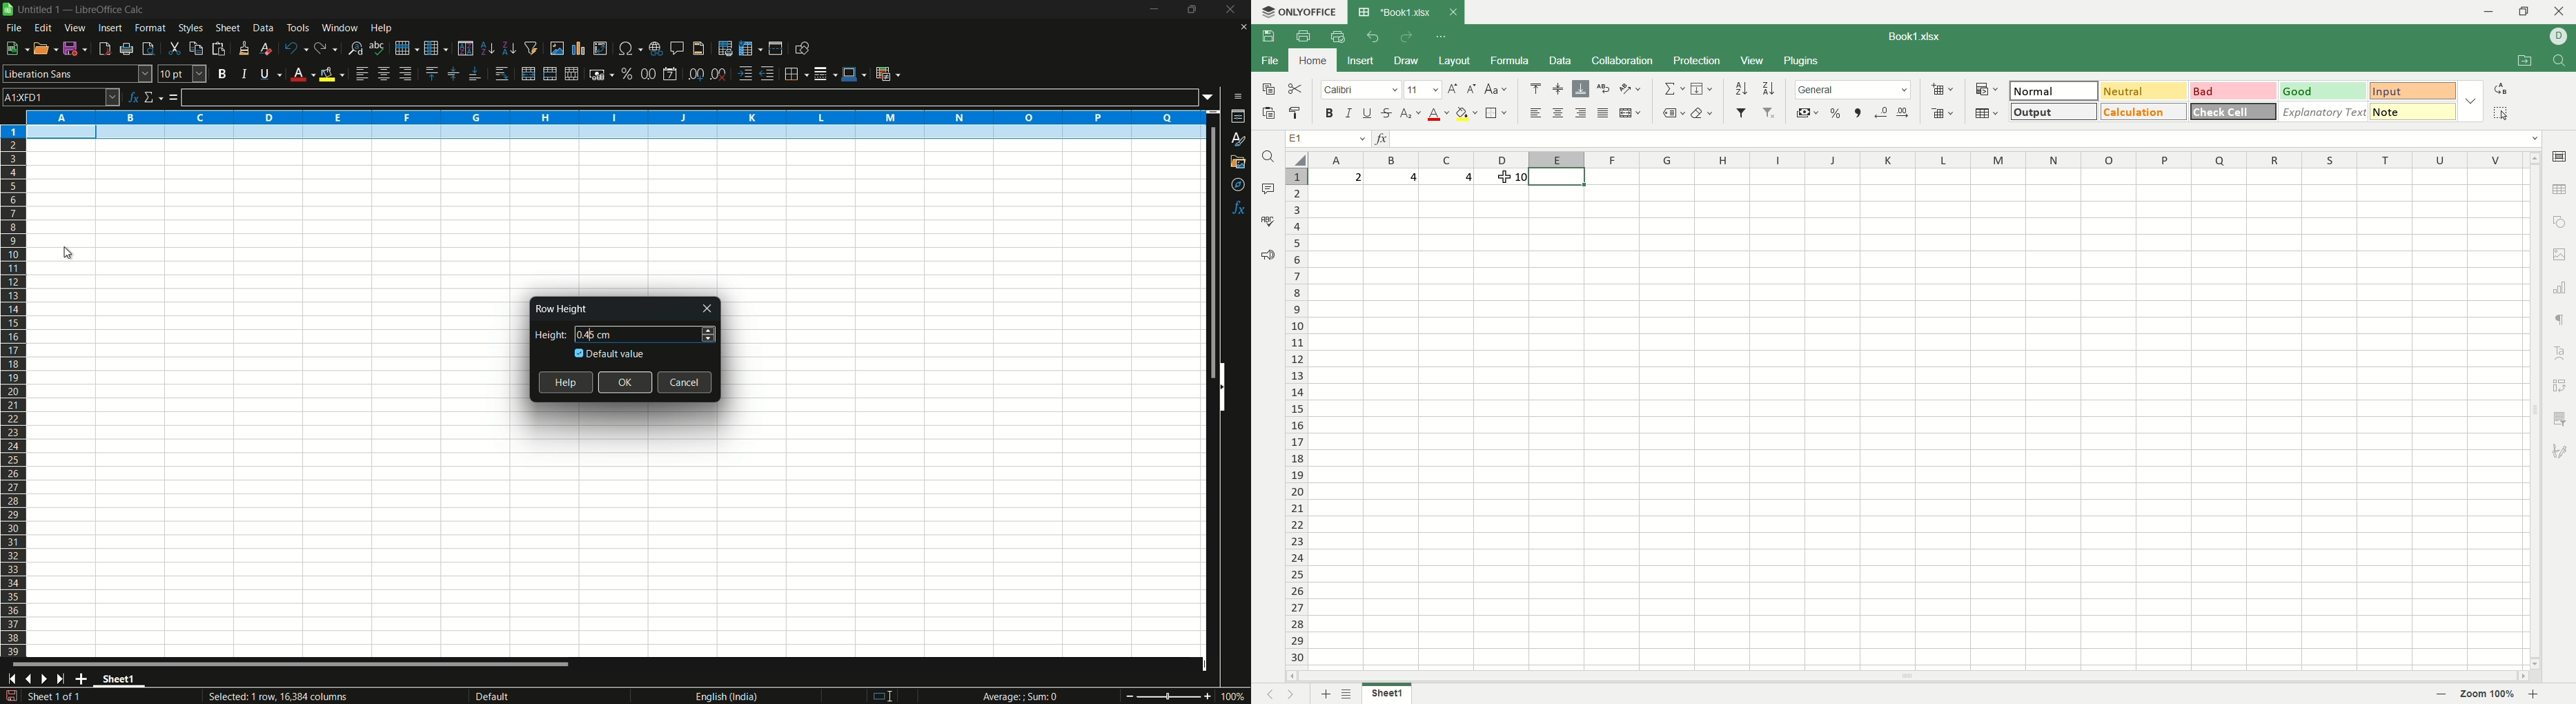  I want to click on unmerge cells, so click(572, 74).